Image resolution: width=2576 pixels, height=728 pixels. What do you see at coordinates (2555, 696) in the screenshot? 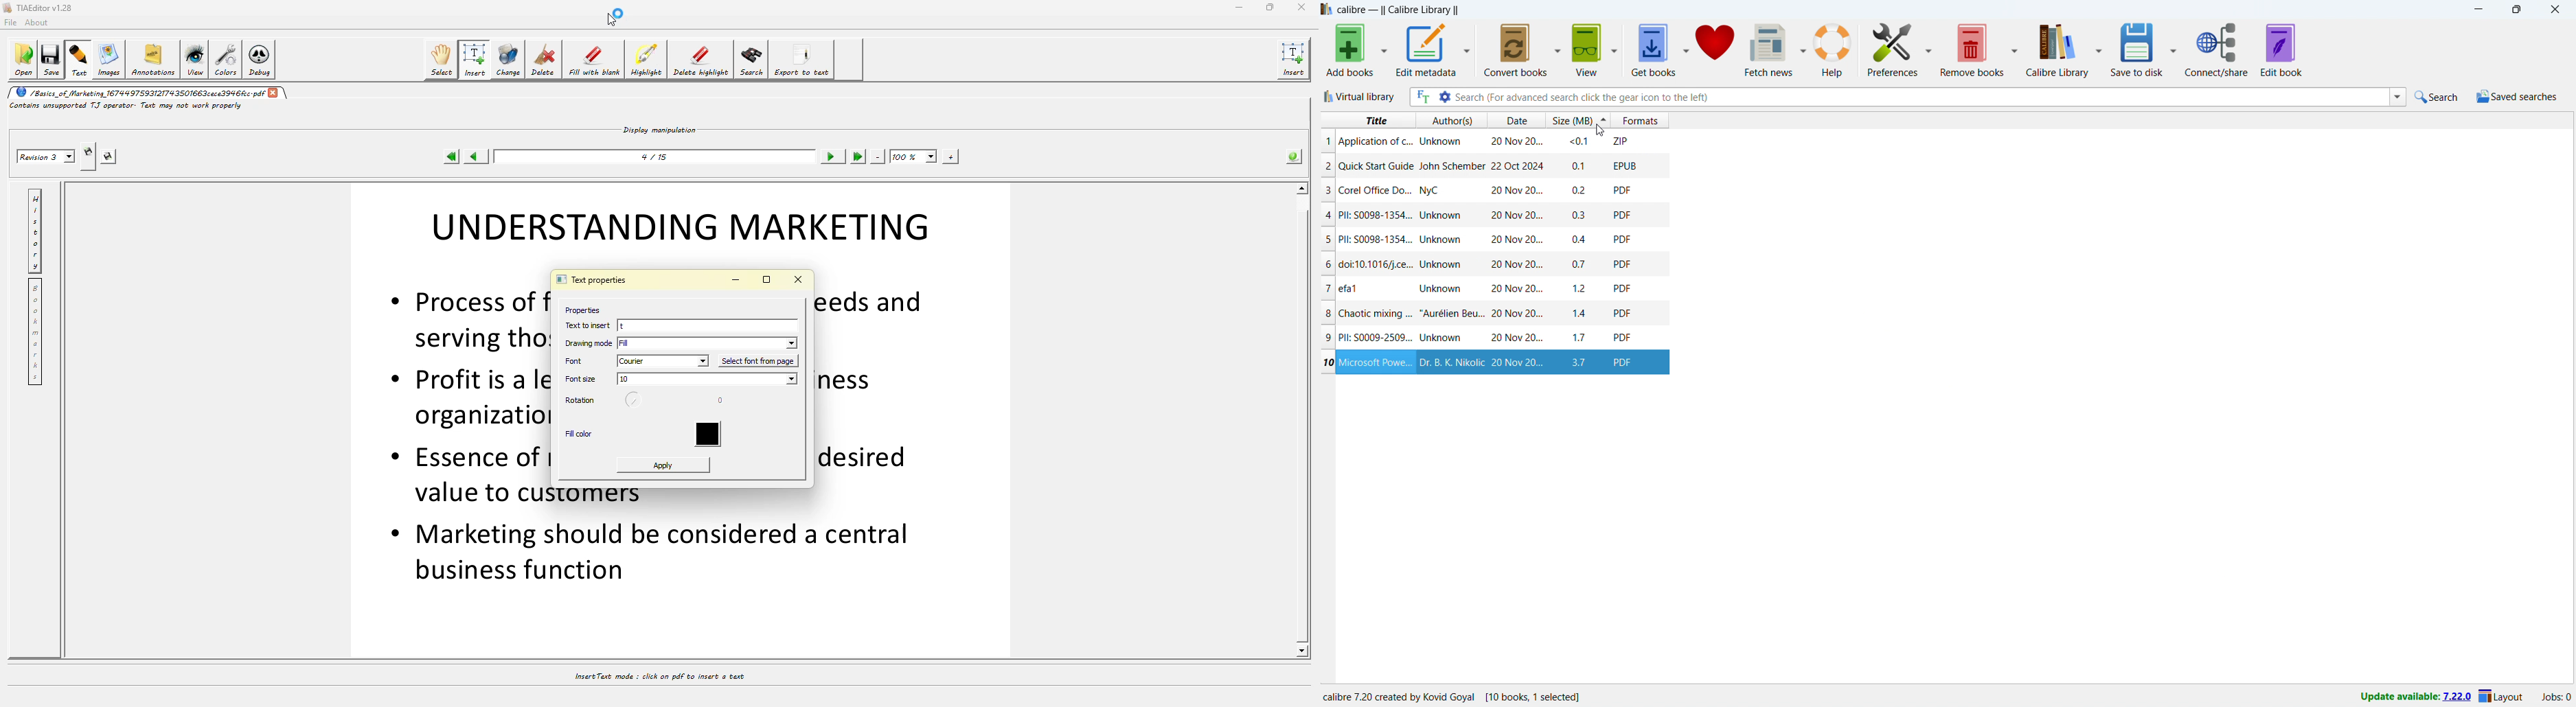
I see `Jobs: 0` at bounding box center [2555, 696].